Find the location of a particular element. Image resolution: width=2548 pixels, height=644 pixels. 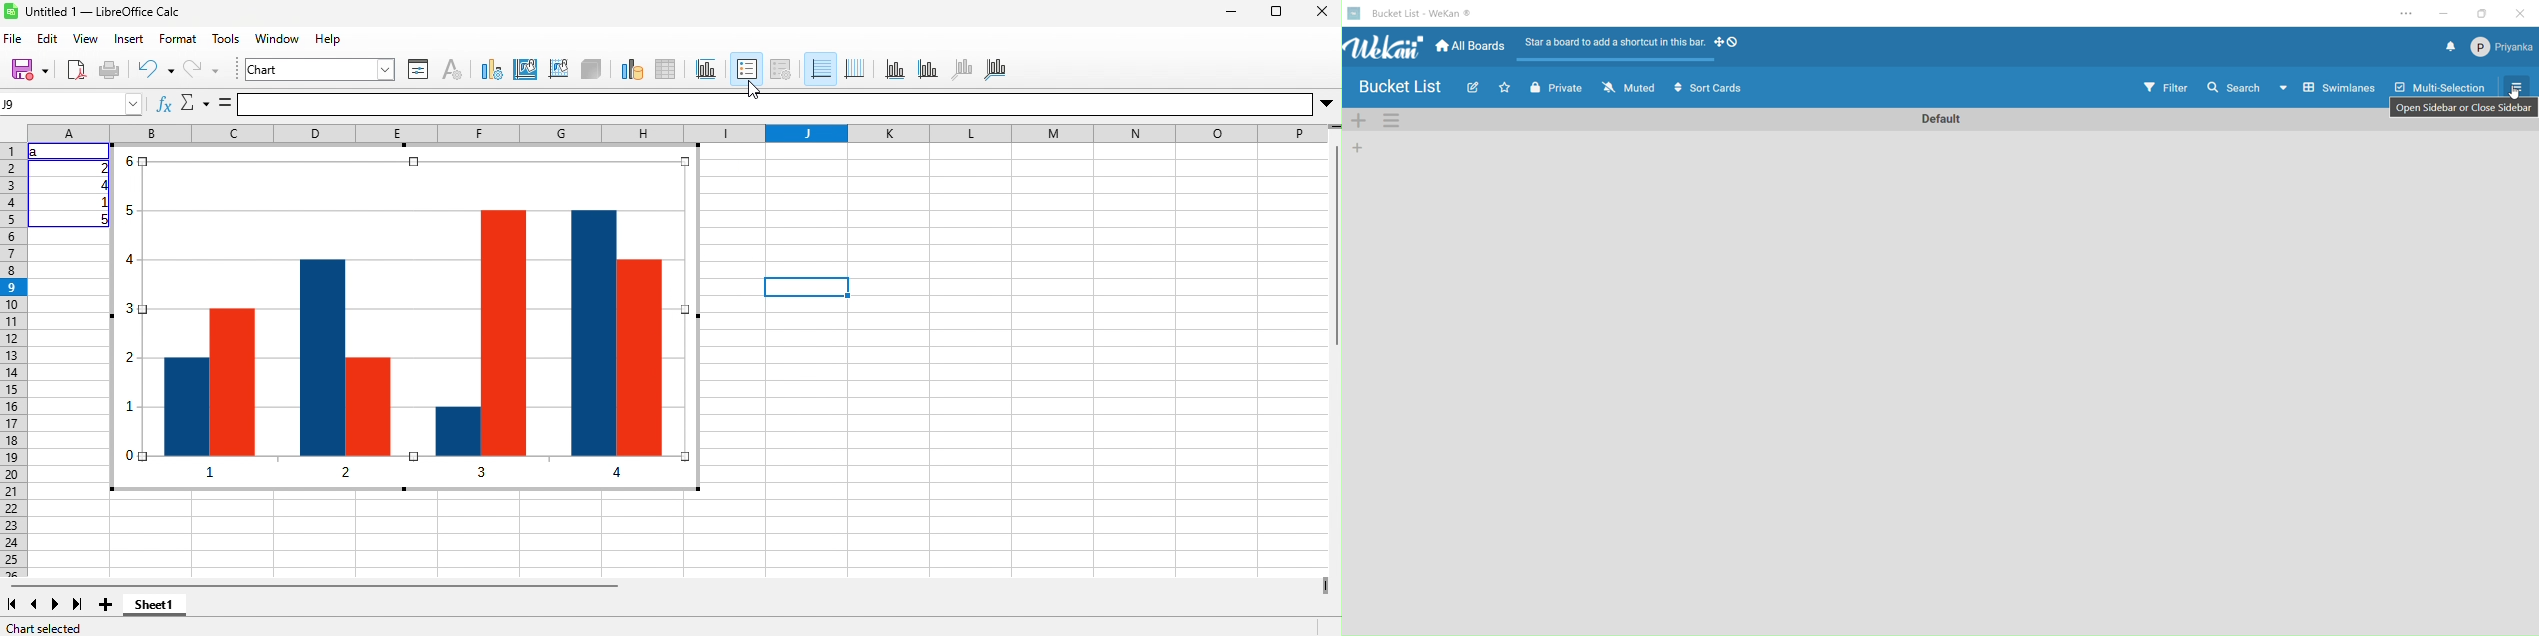

file is located at coordinates (14, 40).